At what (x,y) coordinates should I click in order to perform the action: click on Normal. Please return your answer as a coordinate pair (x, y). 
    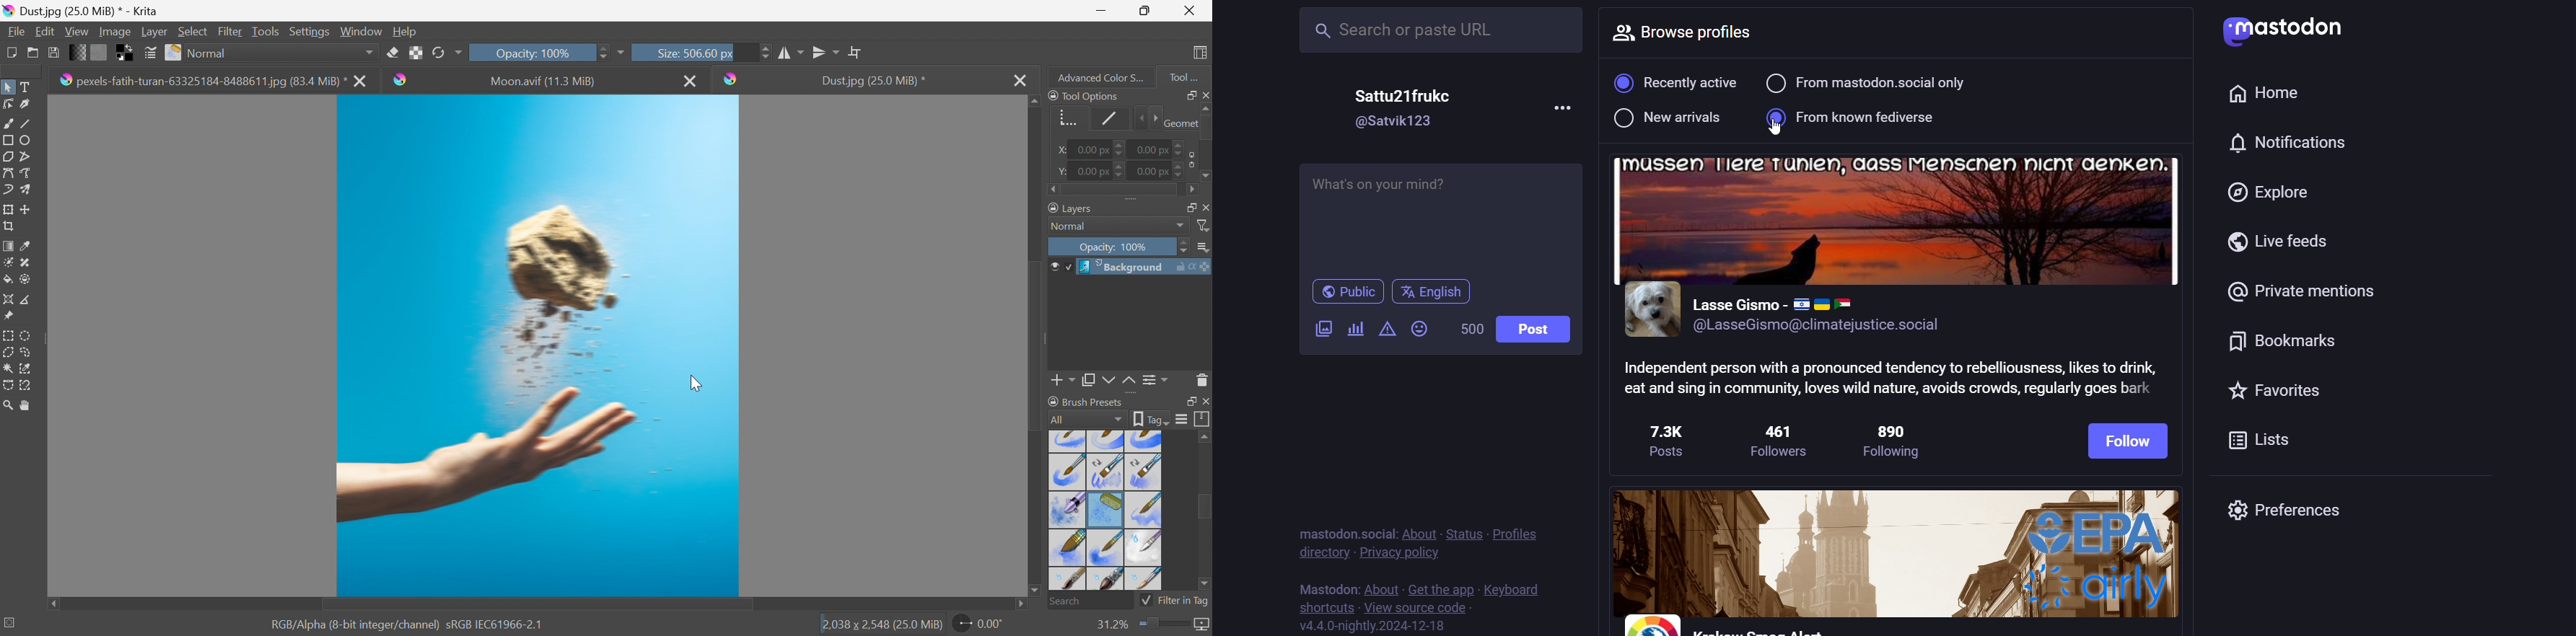
    Looking at the image, I should click on (282, 52).